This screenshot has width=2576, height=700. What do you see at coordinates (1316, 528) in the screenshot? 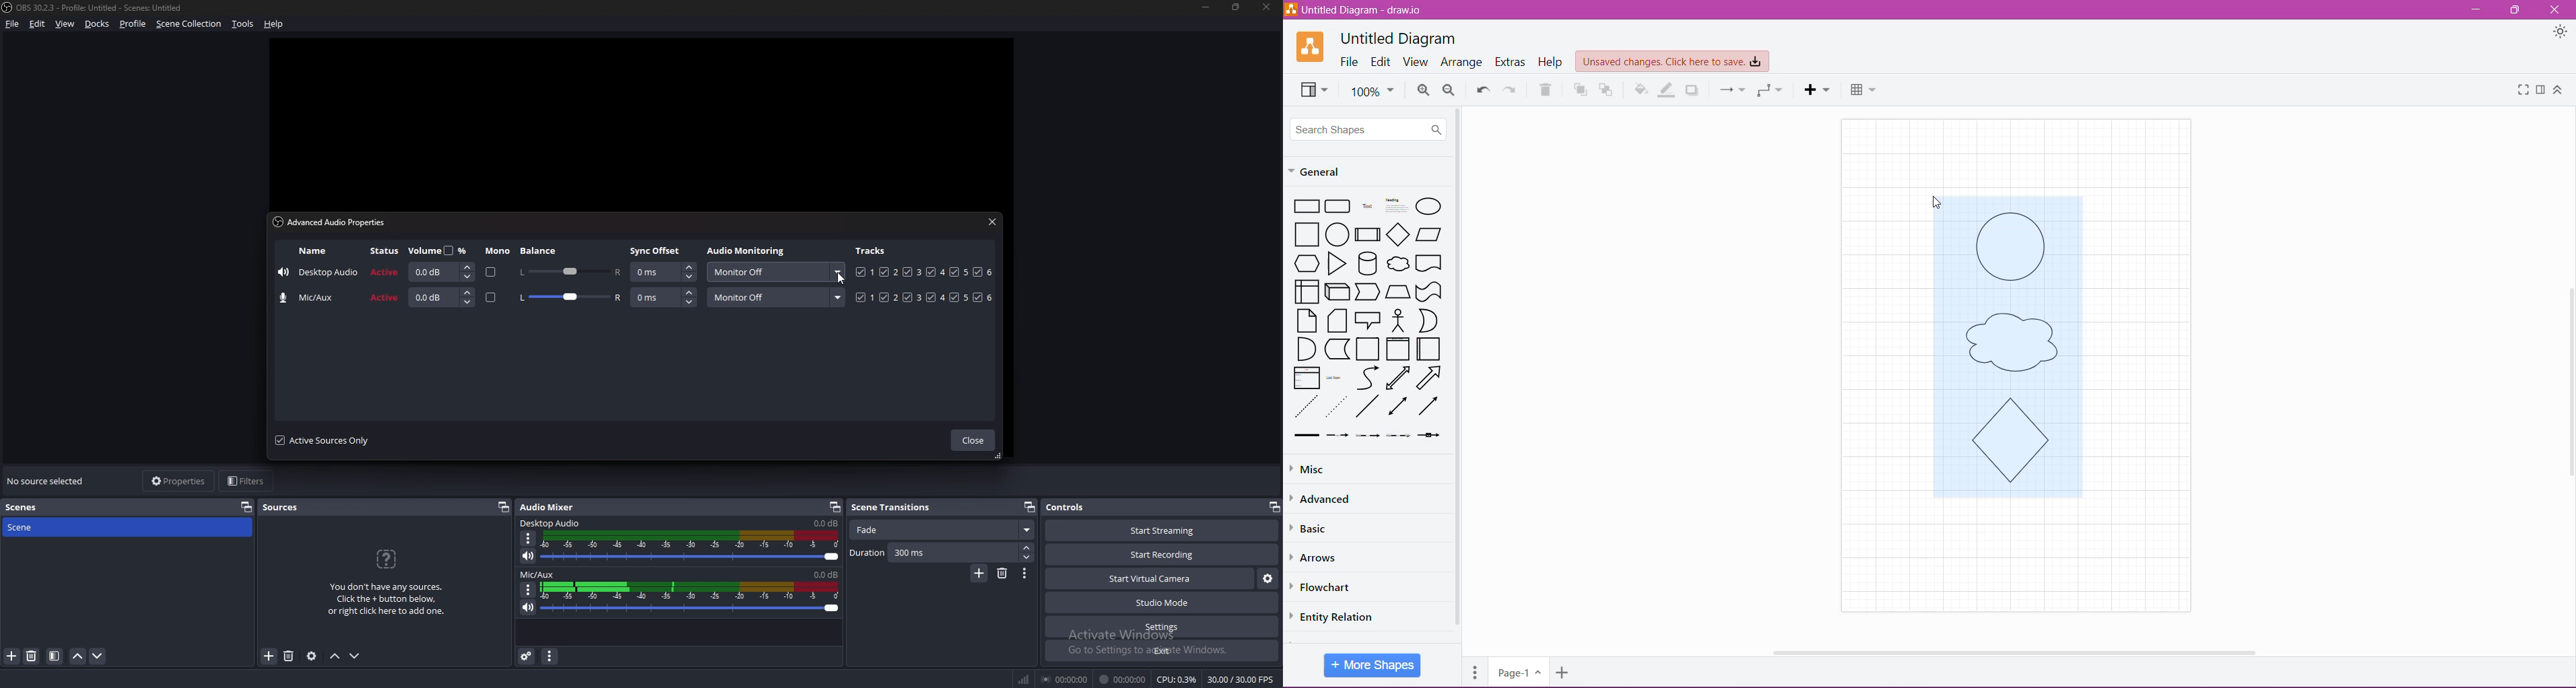
I see `Basic` at bounding box center [1316, 528].